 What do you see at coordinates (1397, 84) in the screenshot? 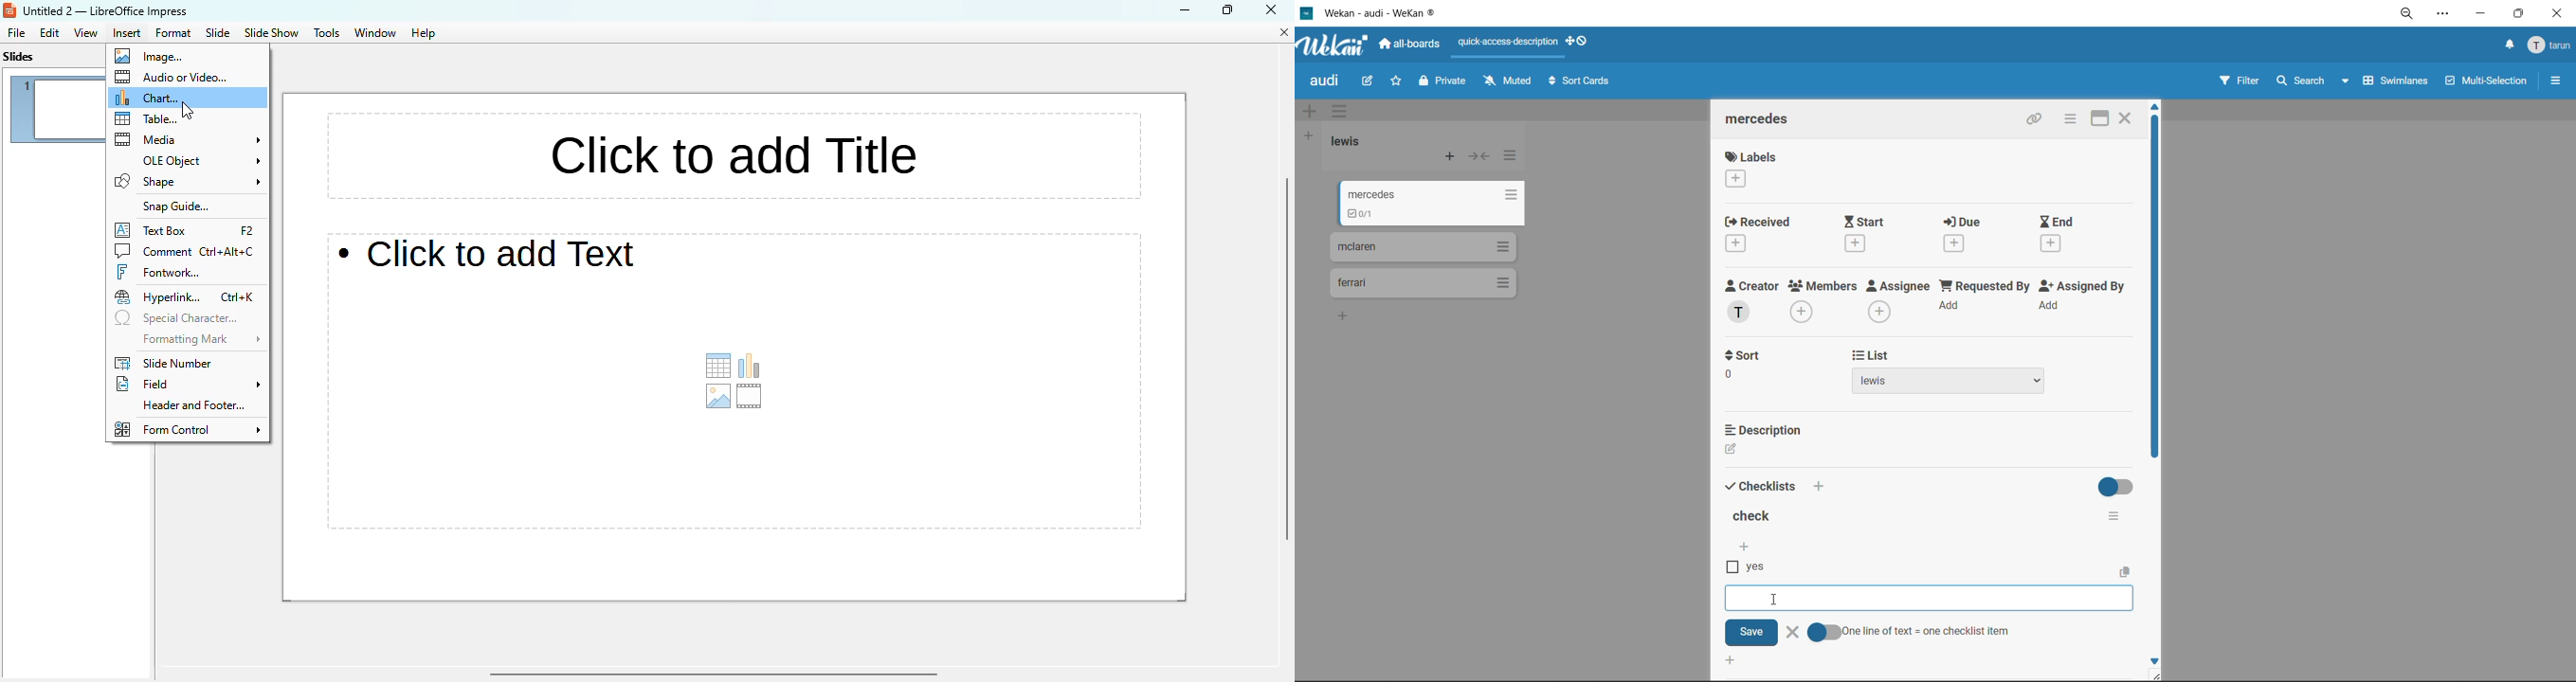
I see `star` at bounding box center [1397, 84].